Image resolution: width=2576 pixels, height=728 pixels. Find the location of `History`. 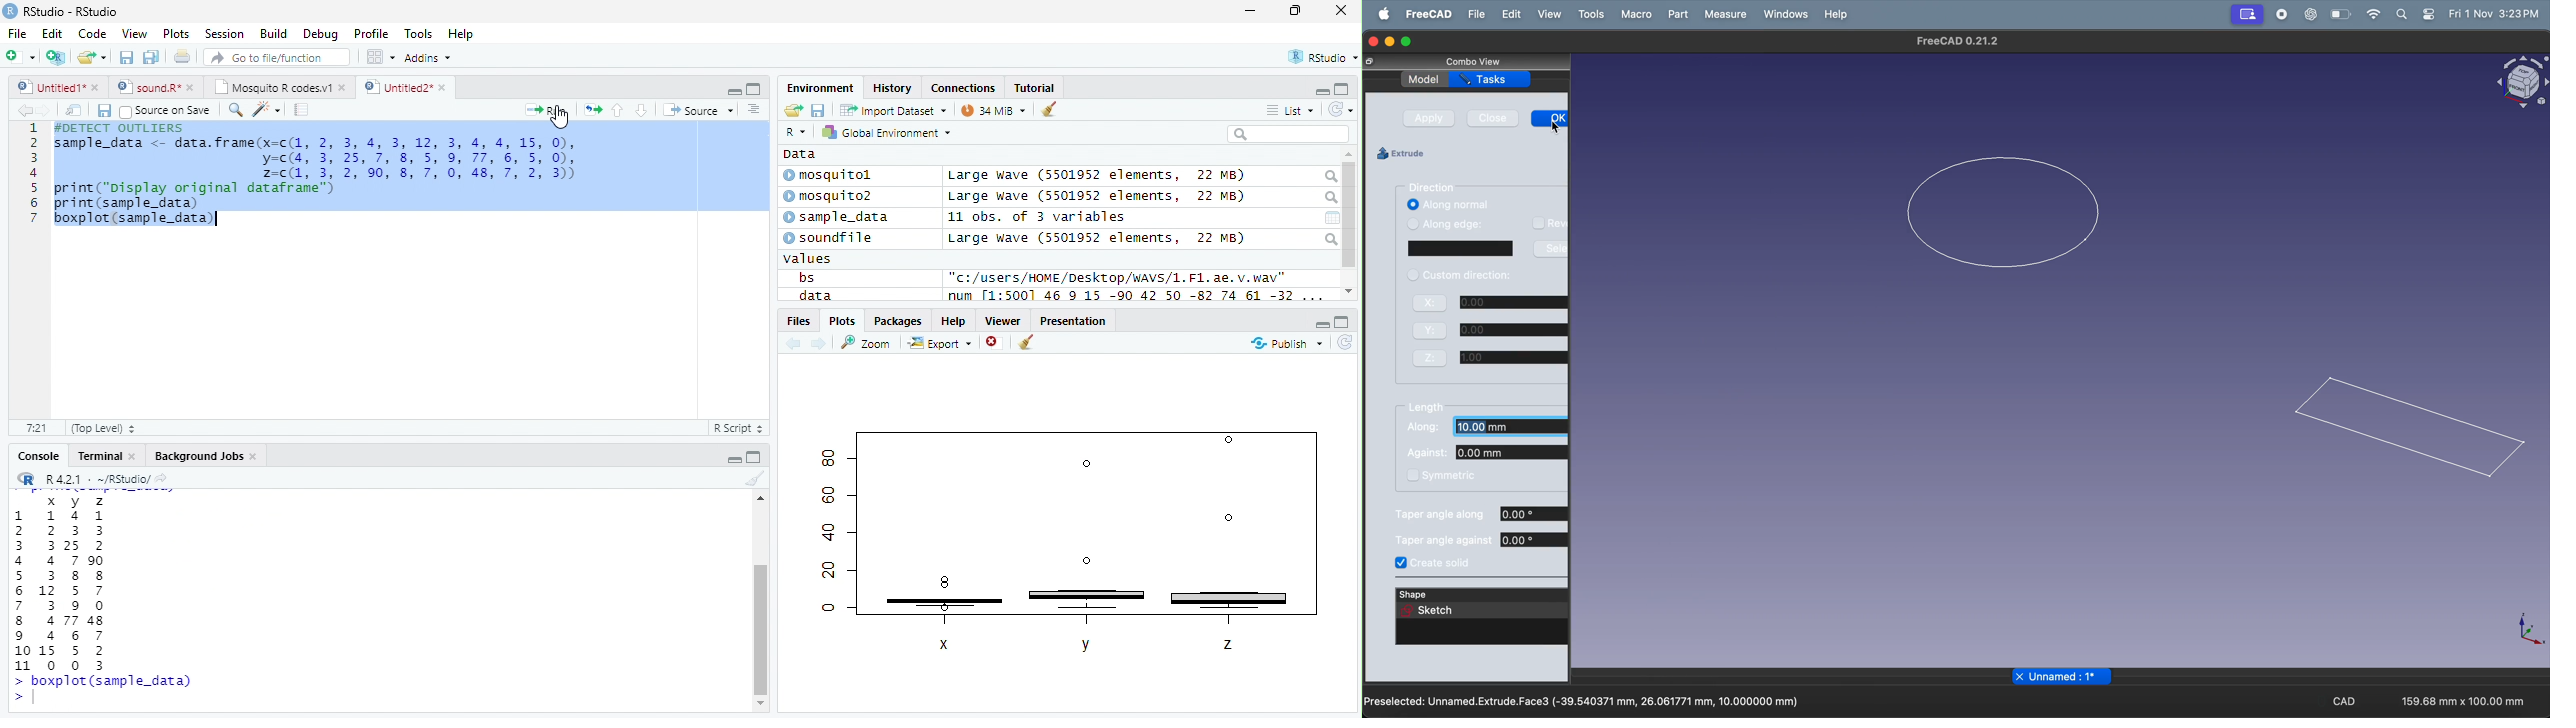

History is located at coordinates (892, 88).